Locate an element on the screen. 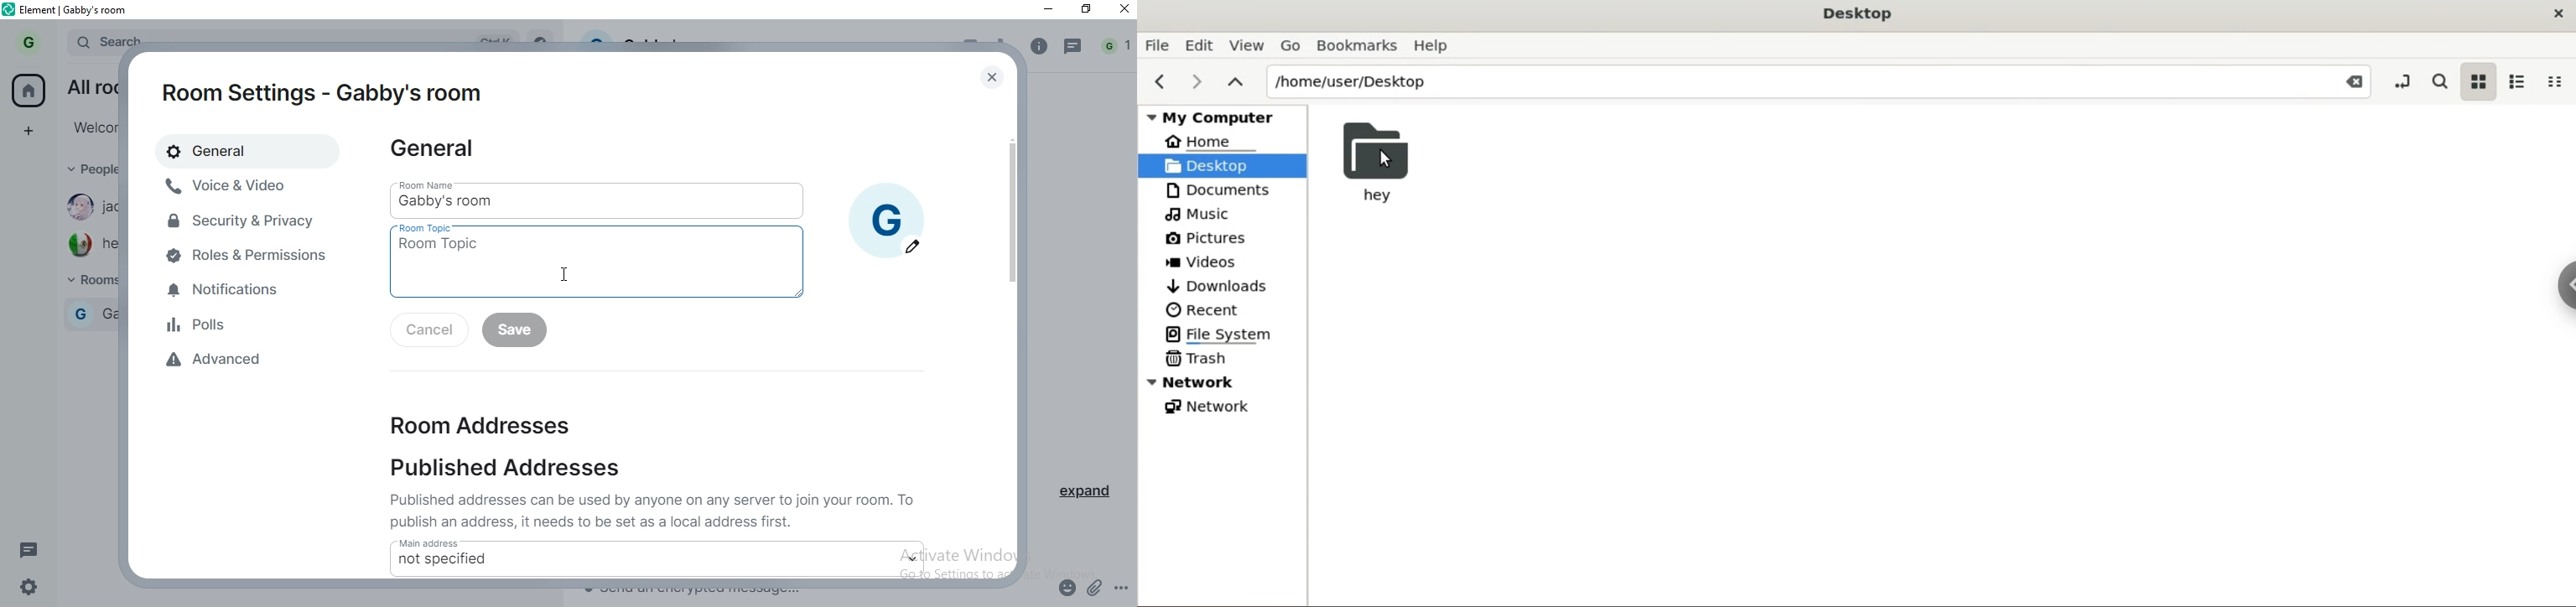 The height and width of the screenshot is (616, 2576). welcome is located at coordinates (91, 127).